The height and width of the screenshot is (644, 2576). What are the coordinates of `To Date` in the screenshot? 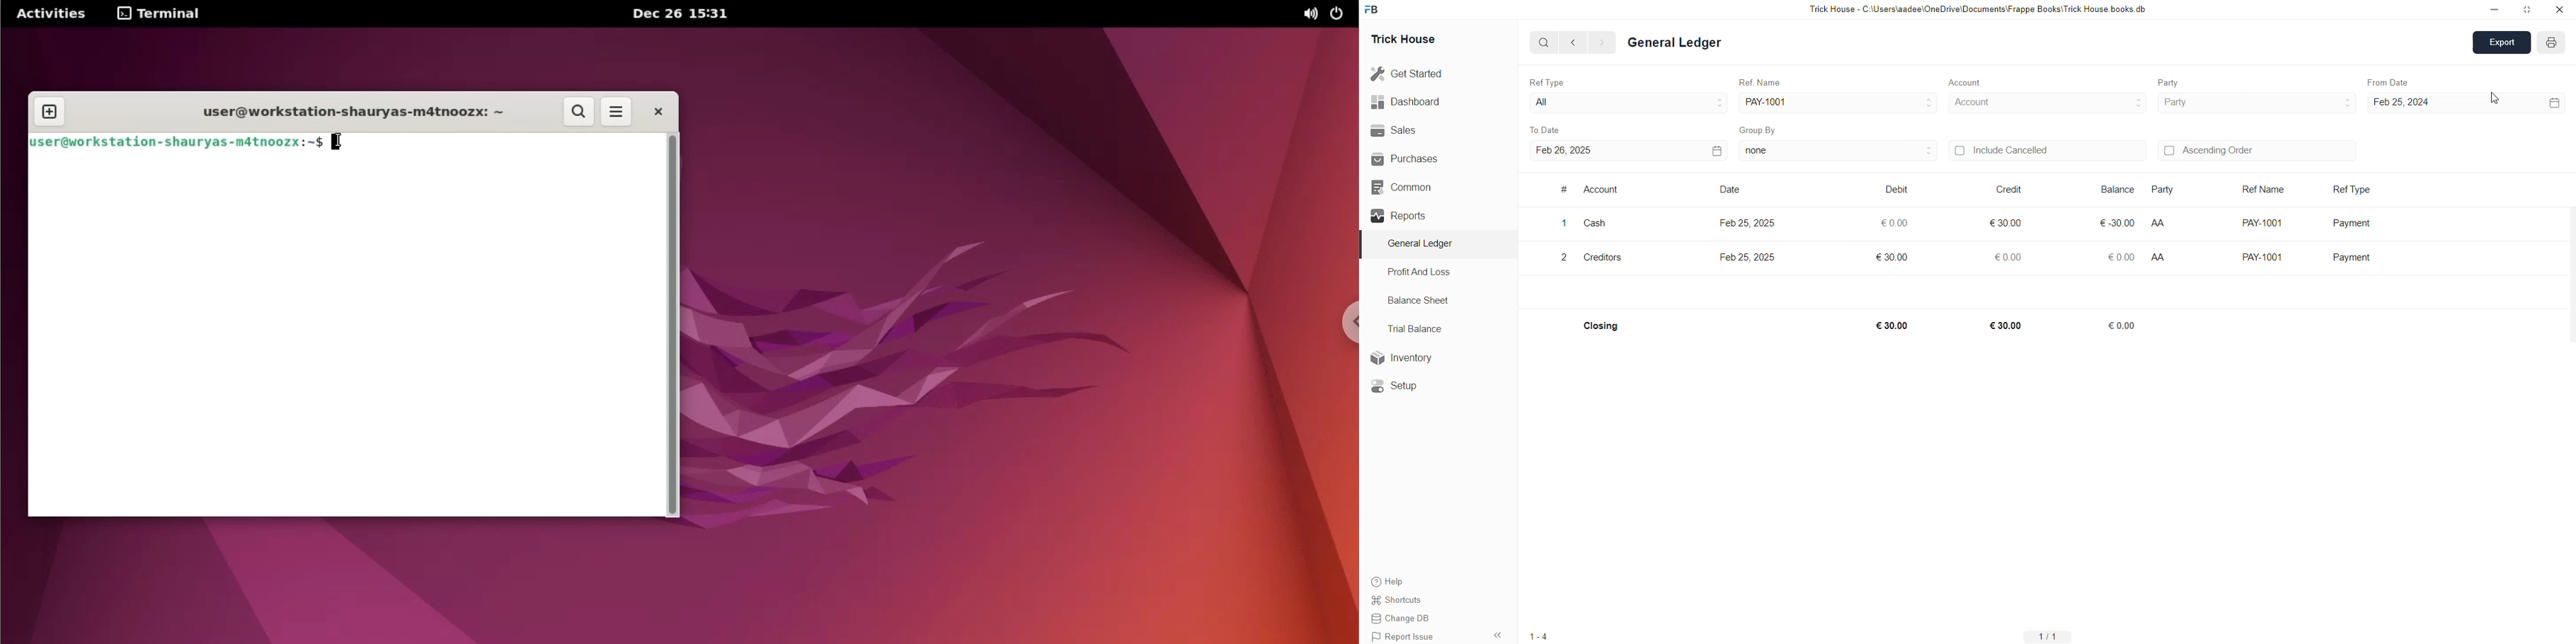 It's located at (1548, 129).